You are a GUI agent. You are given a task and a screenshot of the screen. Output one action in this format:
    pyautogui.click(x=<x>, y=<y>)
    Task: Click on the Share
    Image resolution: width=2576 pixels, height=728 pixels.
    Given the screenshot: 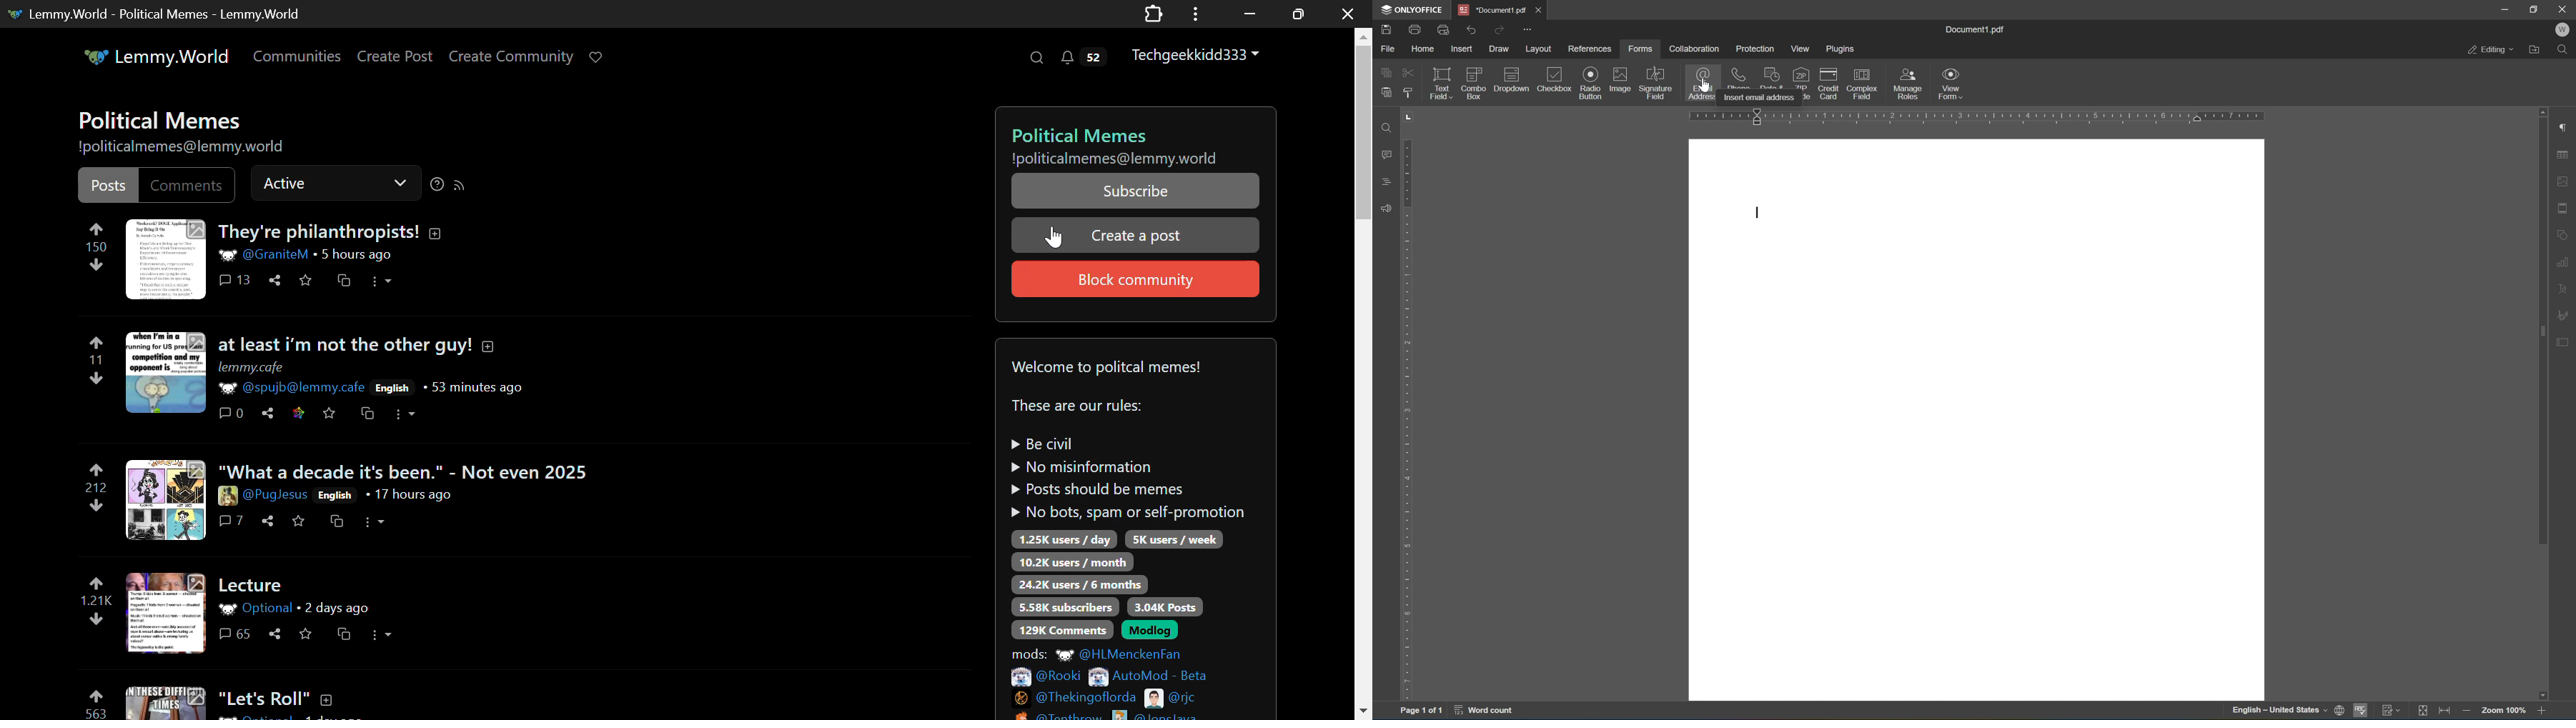 What is the action you would take?
    pyautogui.click(x=267, y=412)
    